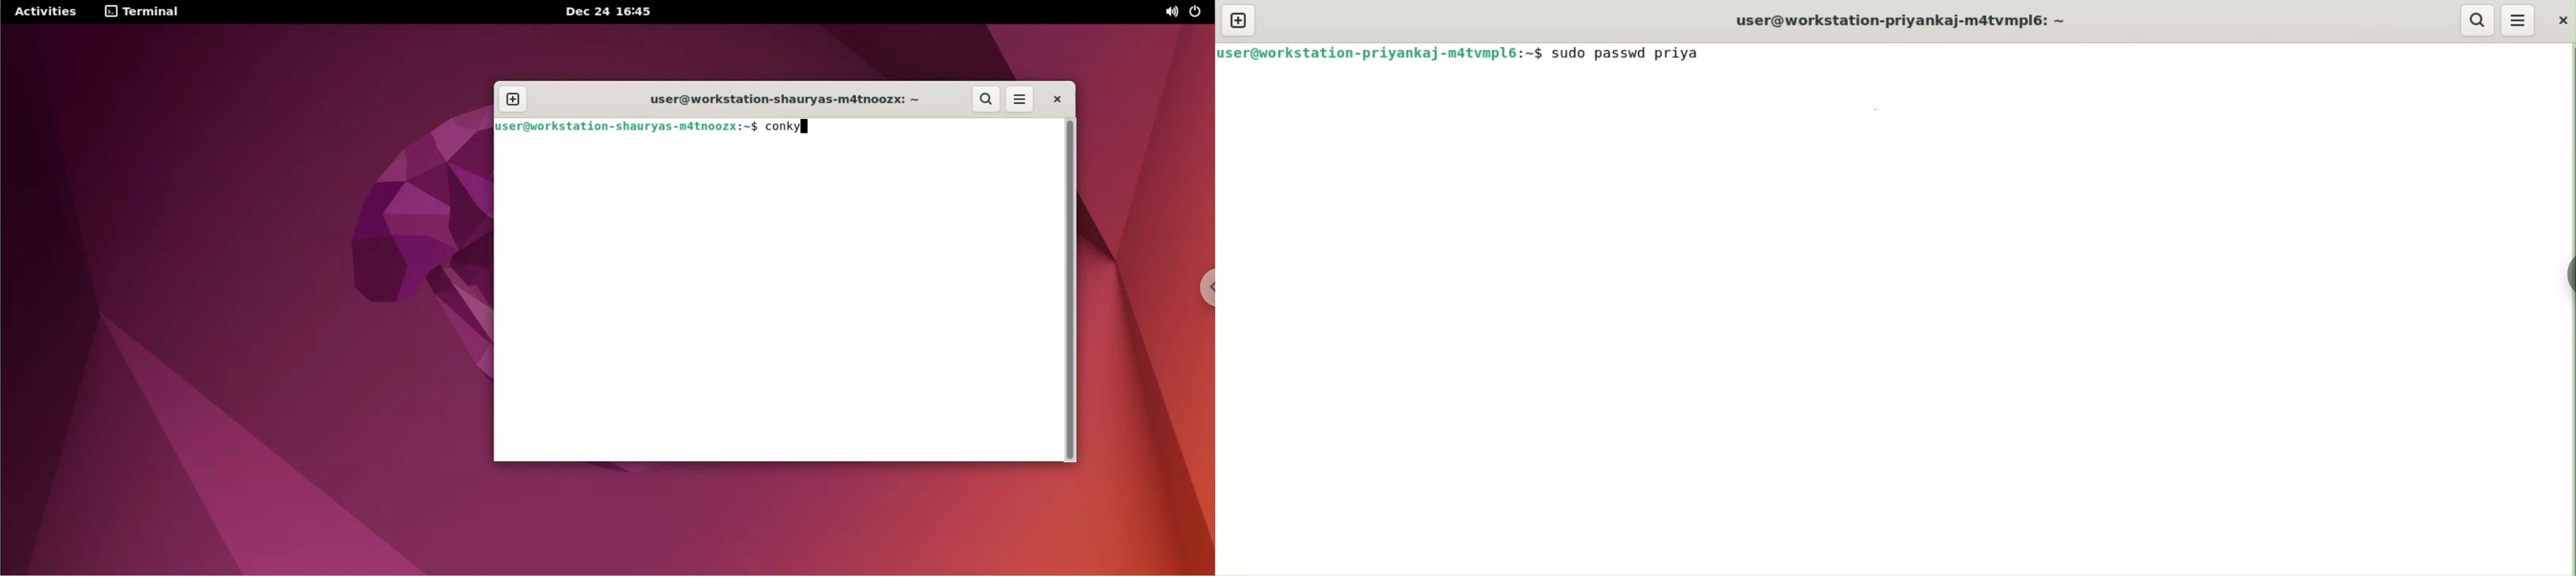 This screenshot has width=2576, height=588. Describe the element at coordinates (1238, 20) in the screenshot. I see `new tab` at that location.